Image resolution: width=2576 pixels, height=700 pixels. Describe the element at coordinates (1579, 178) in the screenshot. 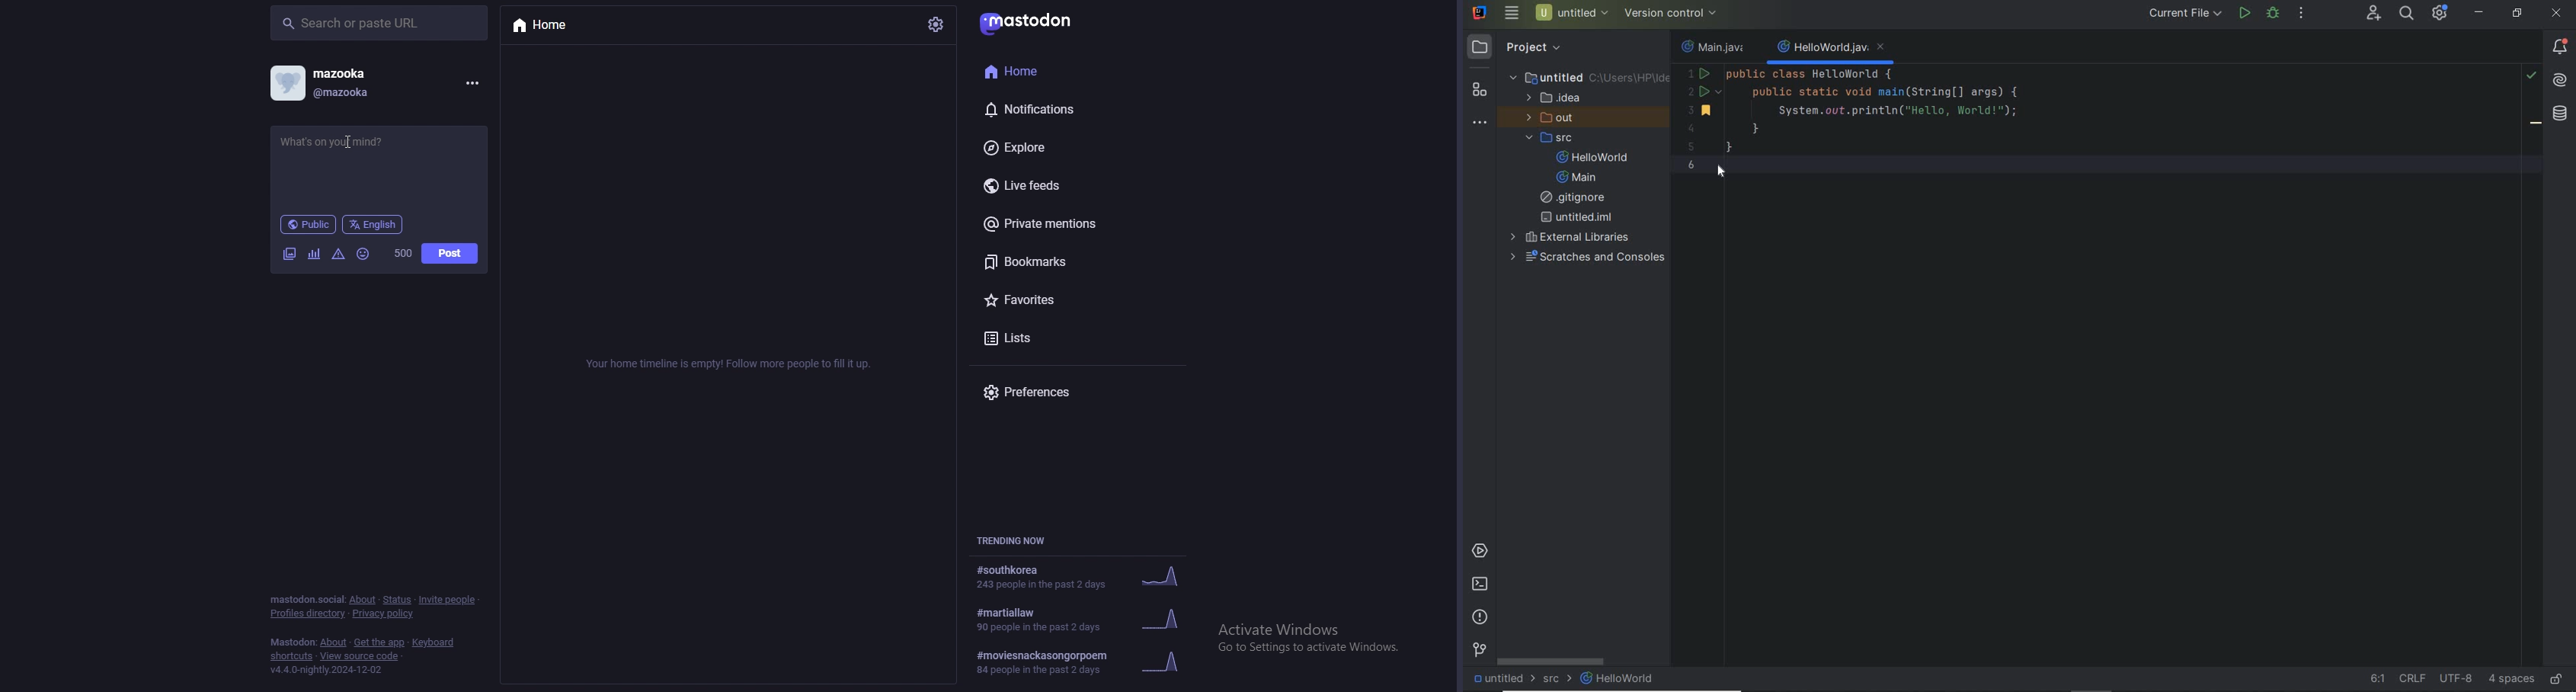

I see `Main` at that location.